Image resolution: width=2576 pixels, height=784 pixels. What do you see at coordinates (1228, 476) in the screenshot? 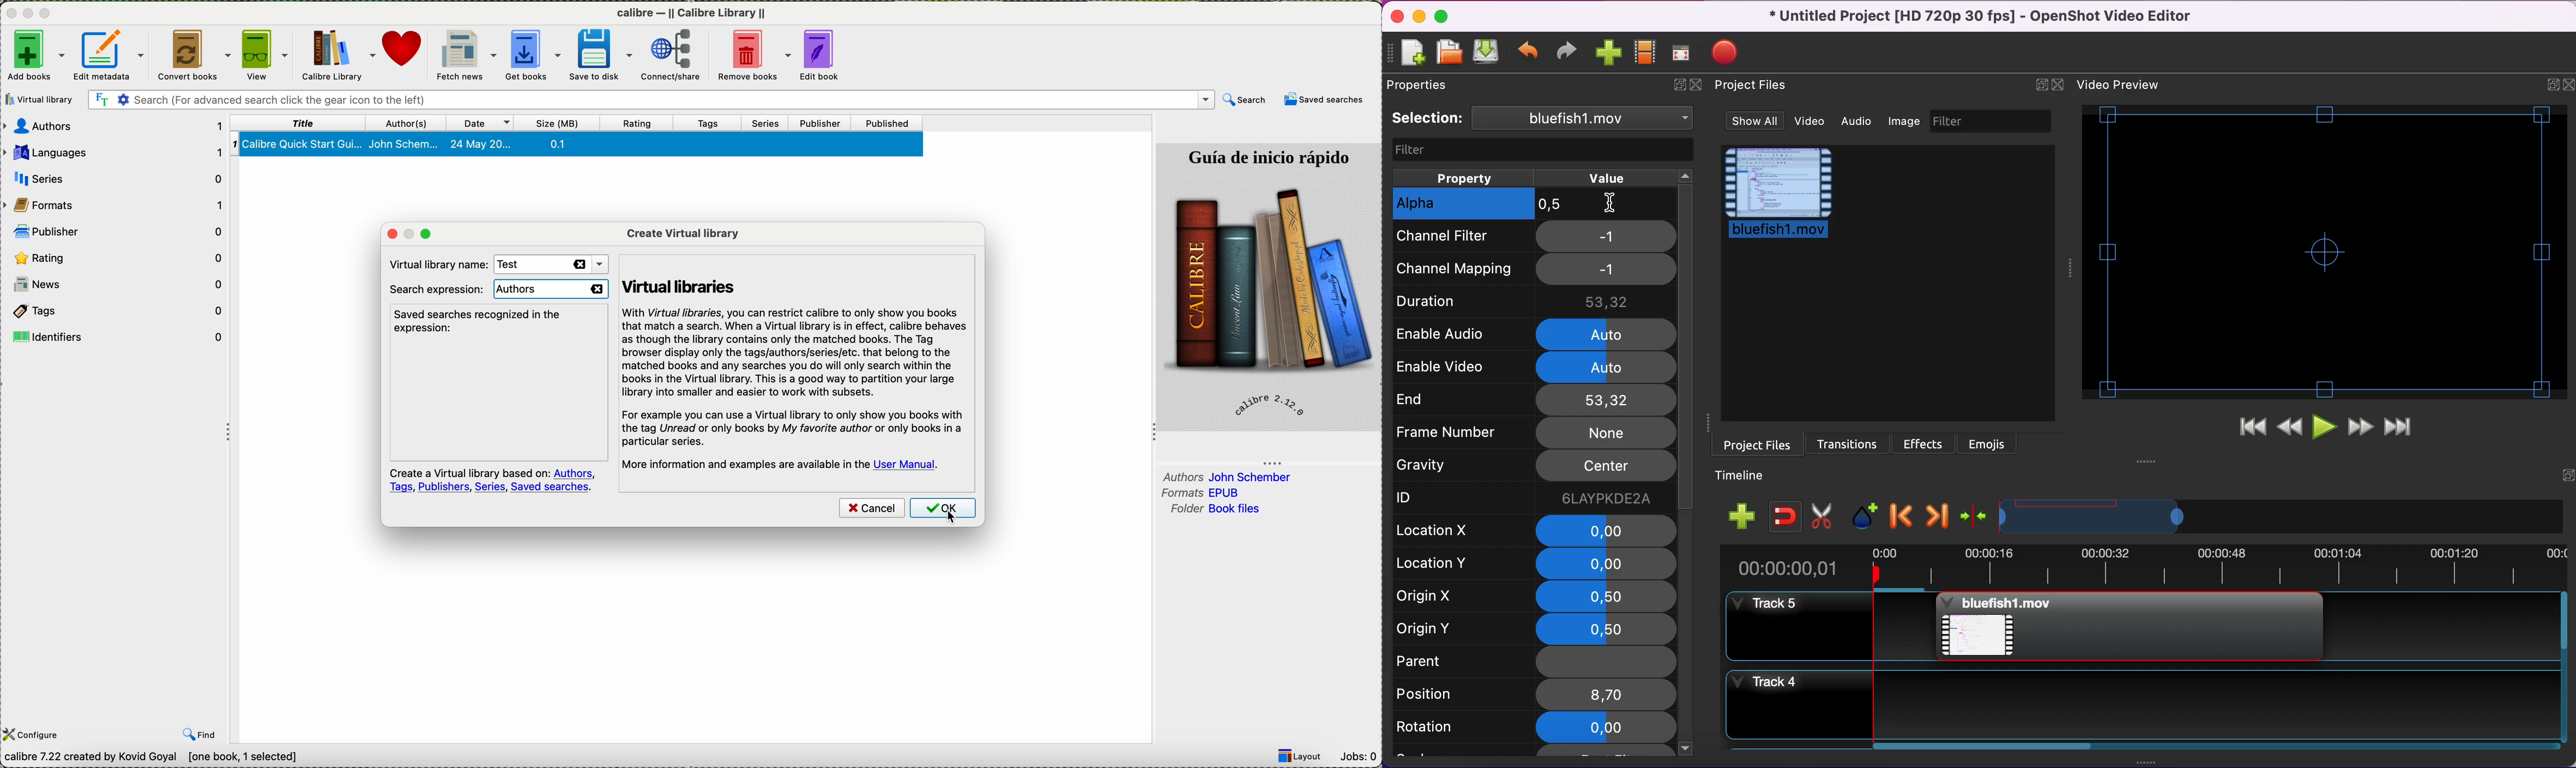
I see `authors` at bounding box center [1228, 476].